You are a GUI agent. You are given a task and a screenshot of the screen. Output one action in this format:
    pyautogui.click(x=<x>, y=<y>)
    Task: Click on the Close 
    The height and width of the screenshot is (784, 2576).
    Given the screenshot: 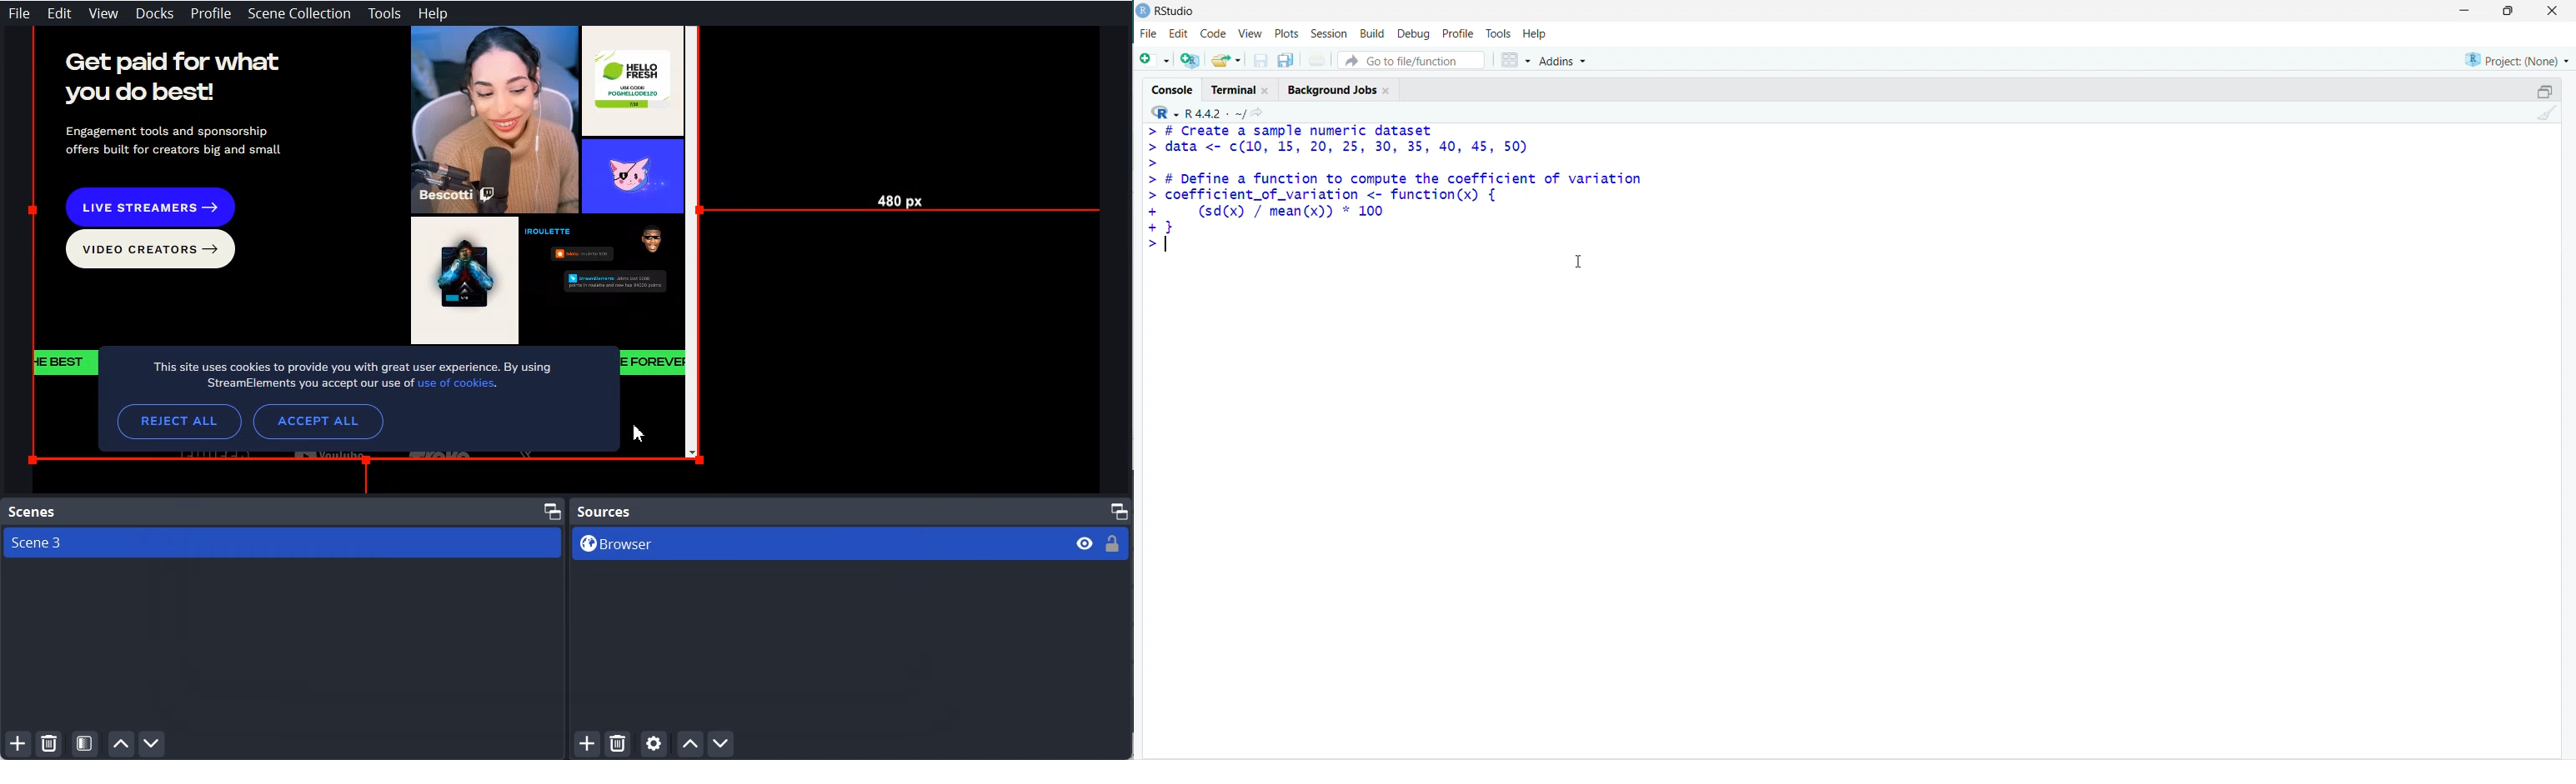 What is the action you would take?
    pyautogui.click(x=1267, y=91)
    